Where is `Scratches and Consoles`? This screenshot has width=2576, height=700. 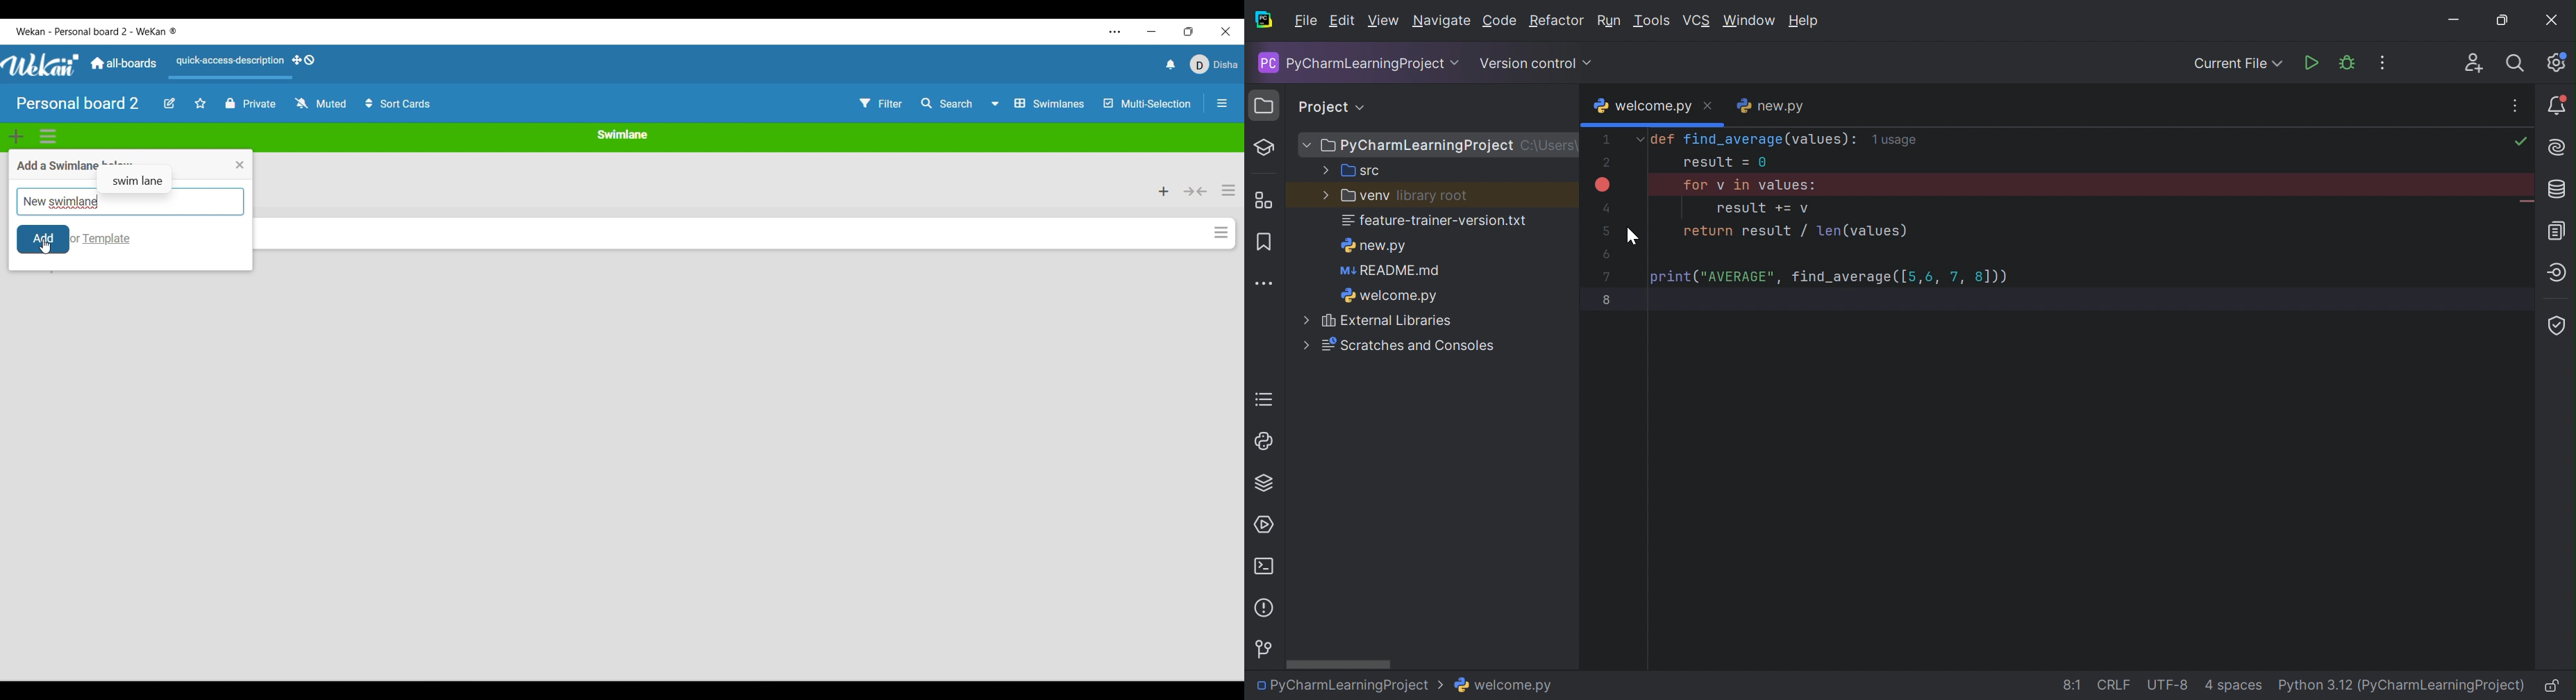 Scratches and Consoles is located at coordinates (1398, 347).